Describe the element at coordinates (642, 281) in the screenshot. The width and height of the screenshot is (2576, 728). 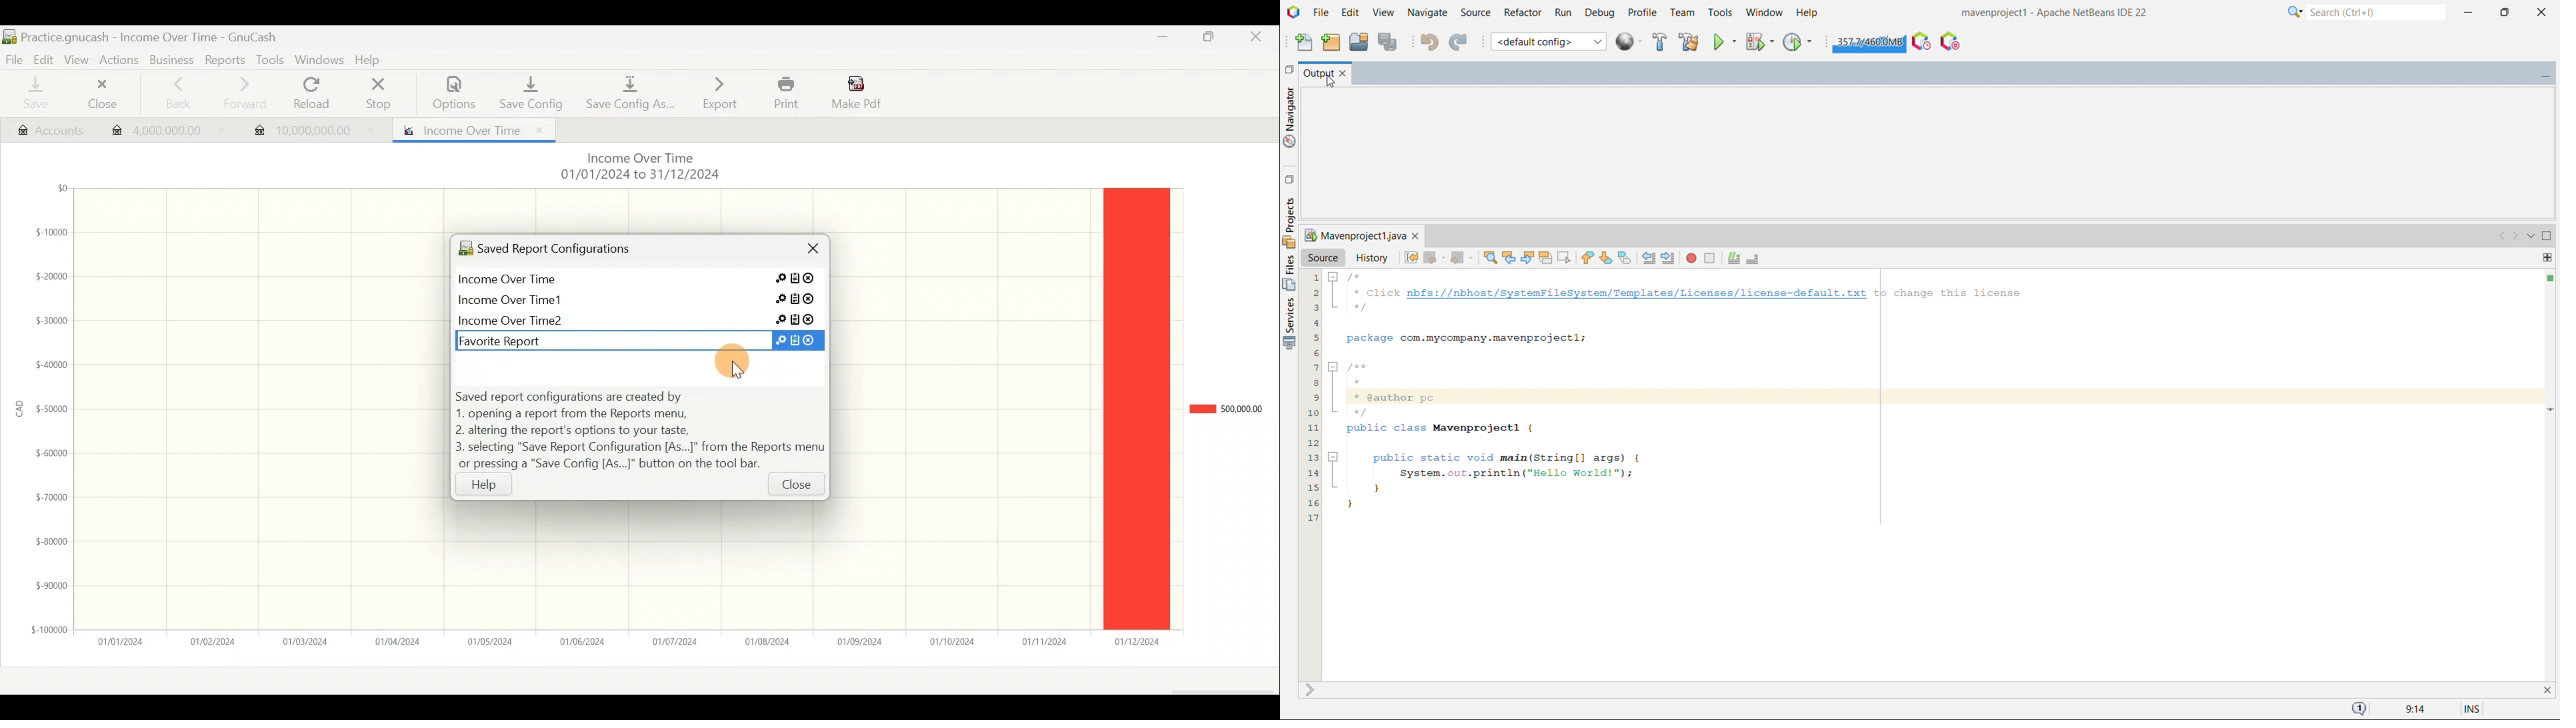
I see `Saved report 1` at that location.